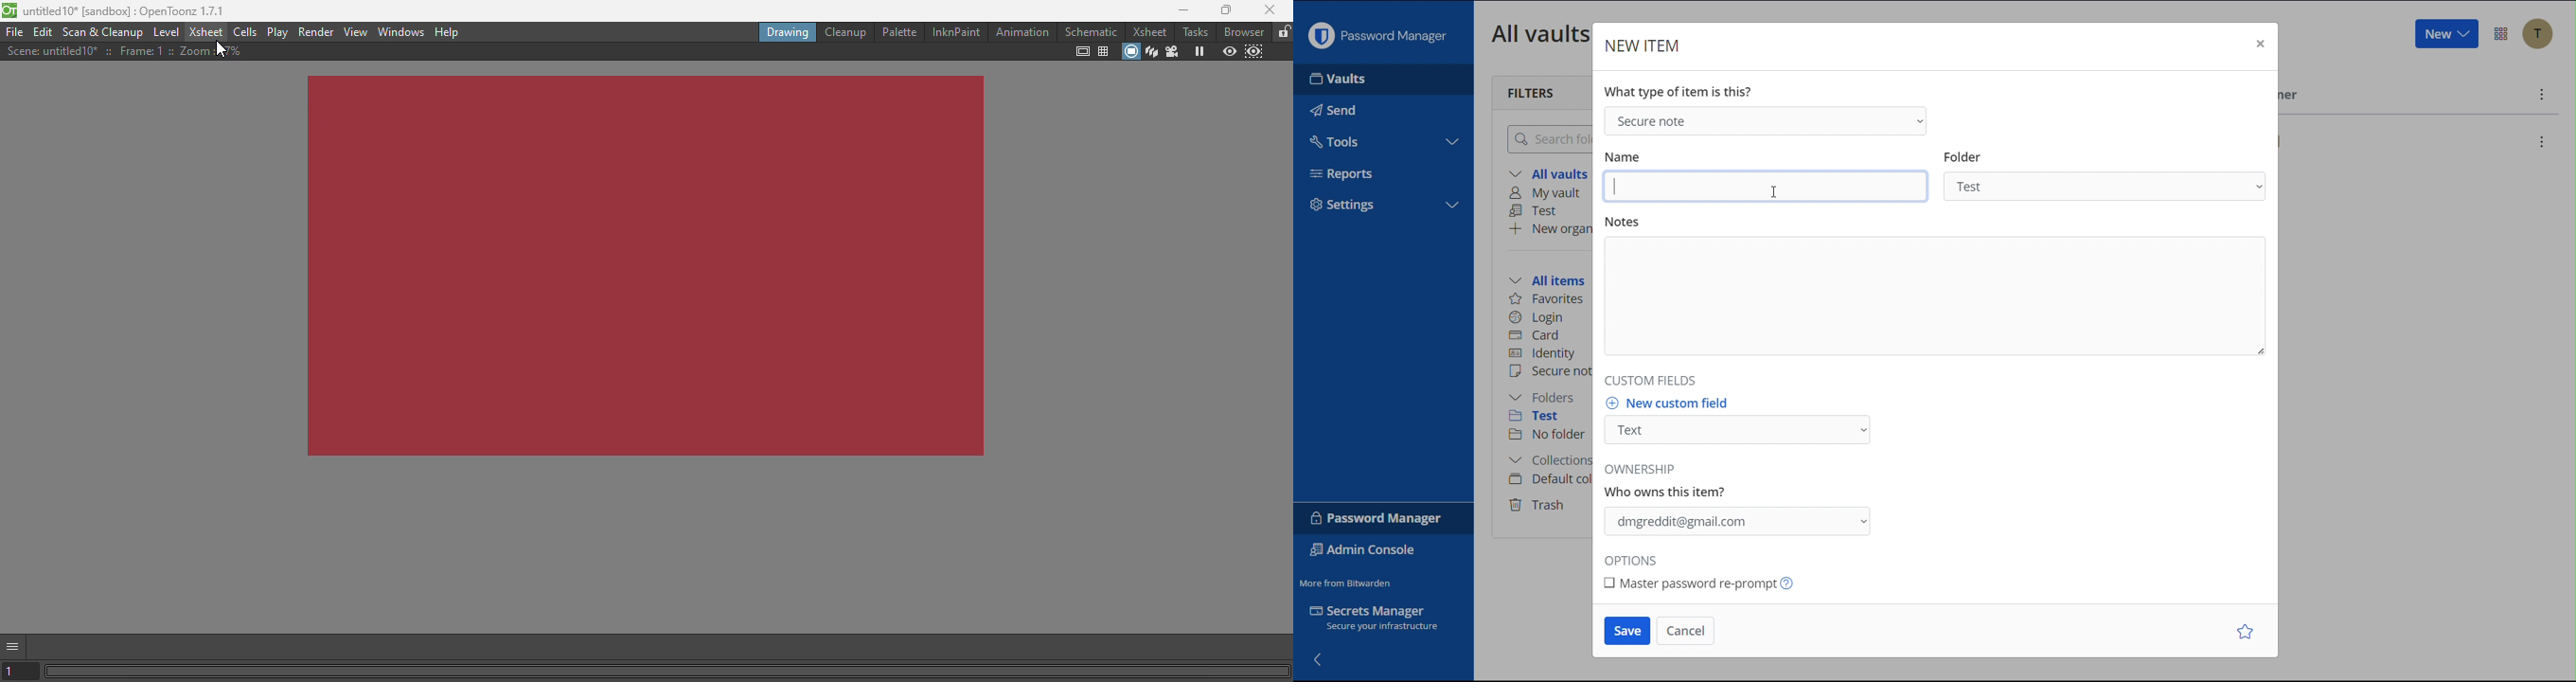  What do you see at coordinates (1550, 194) in the screenshot?
I see `My vault` at bounding box center [1550, 194].